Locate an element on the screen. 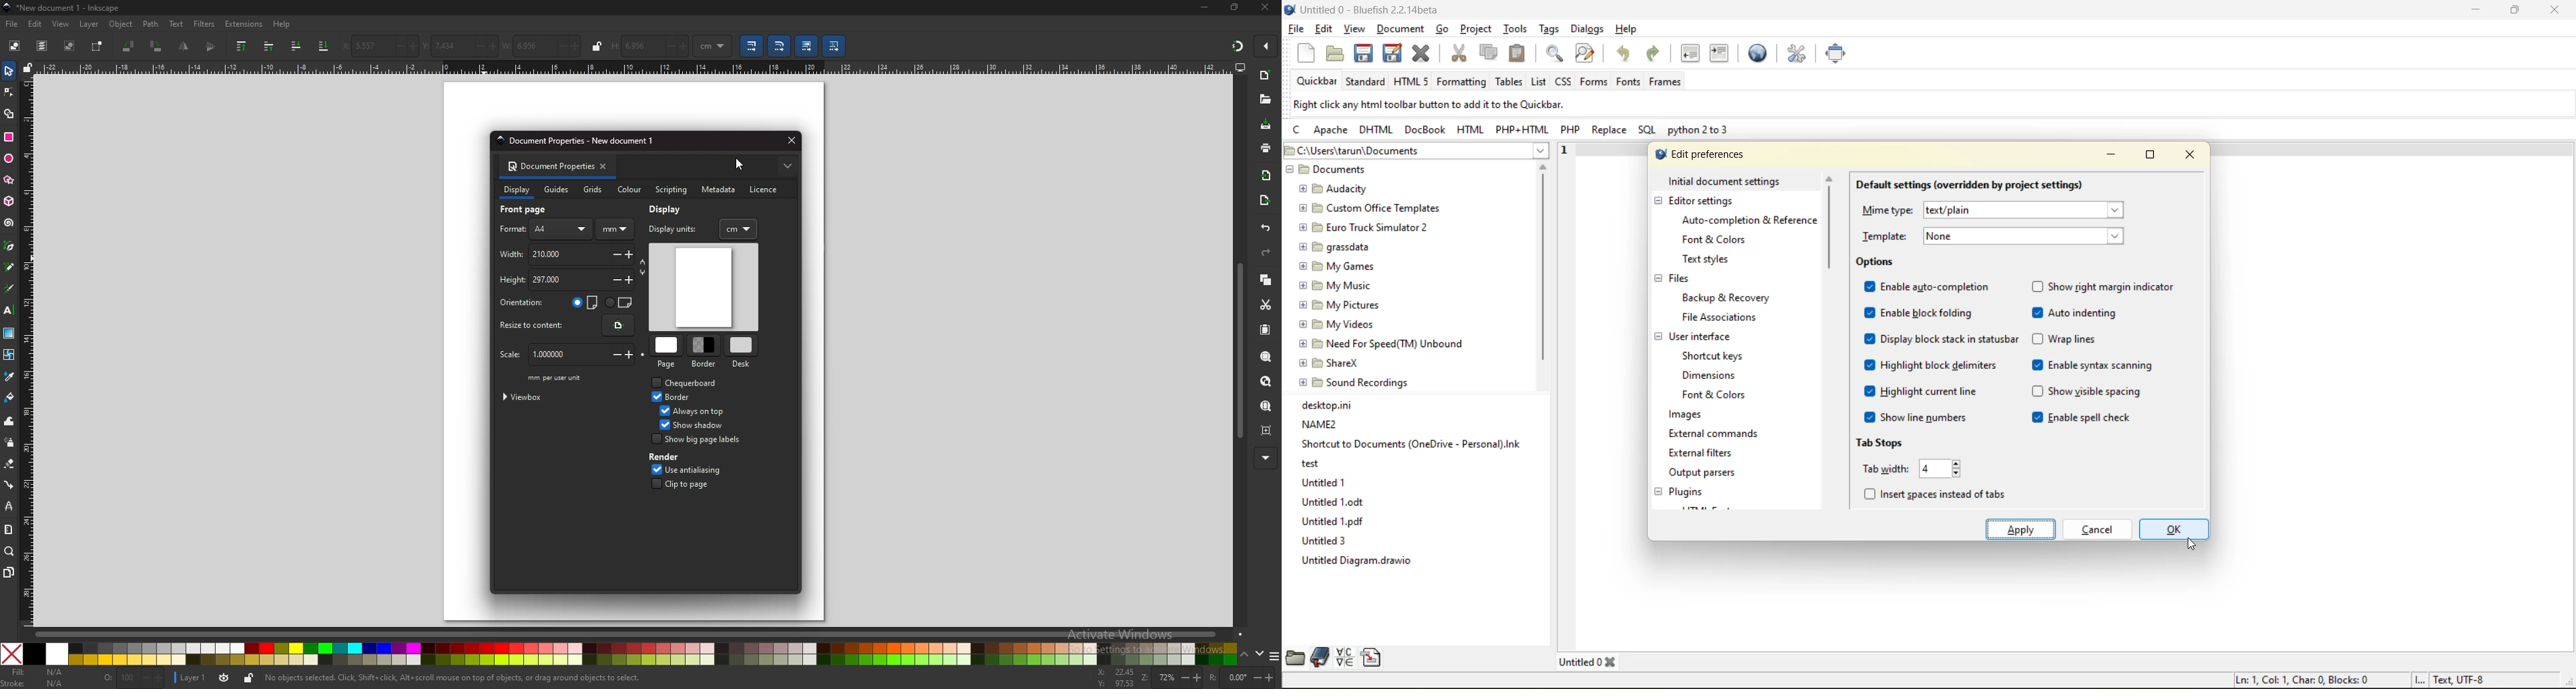 The width and height of the screenshot is (2576, 700). apache is located at coordinates (1330, 132).